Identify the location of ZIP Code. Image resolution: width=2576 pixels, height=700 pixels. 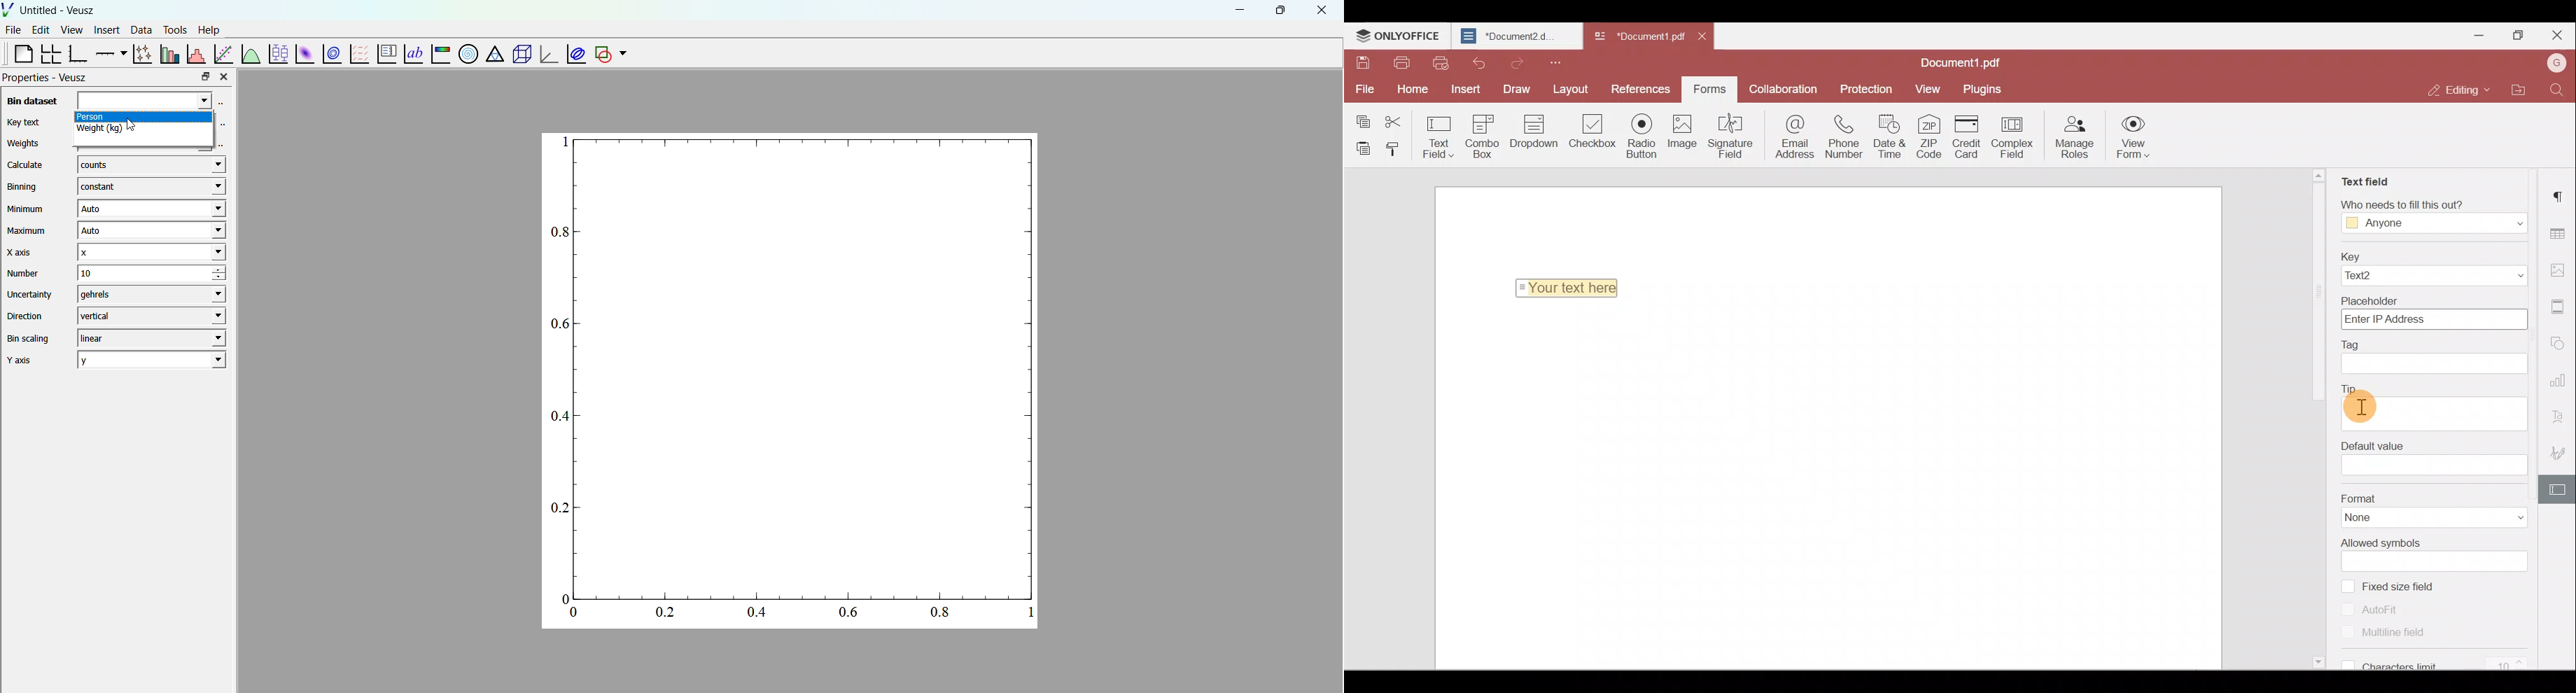
(1928, 139).